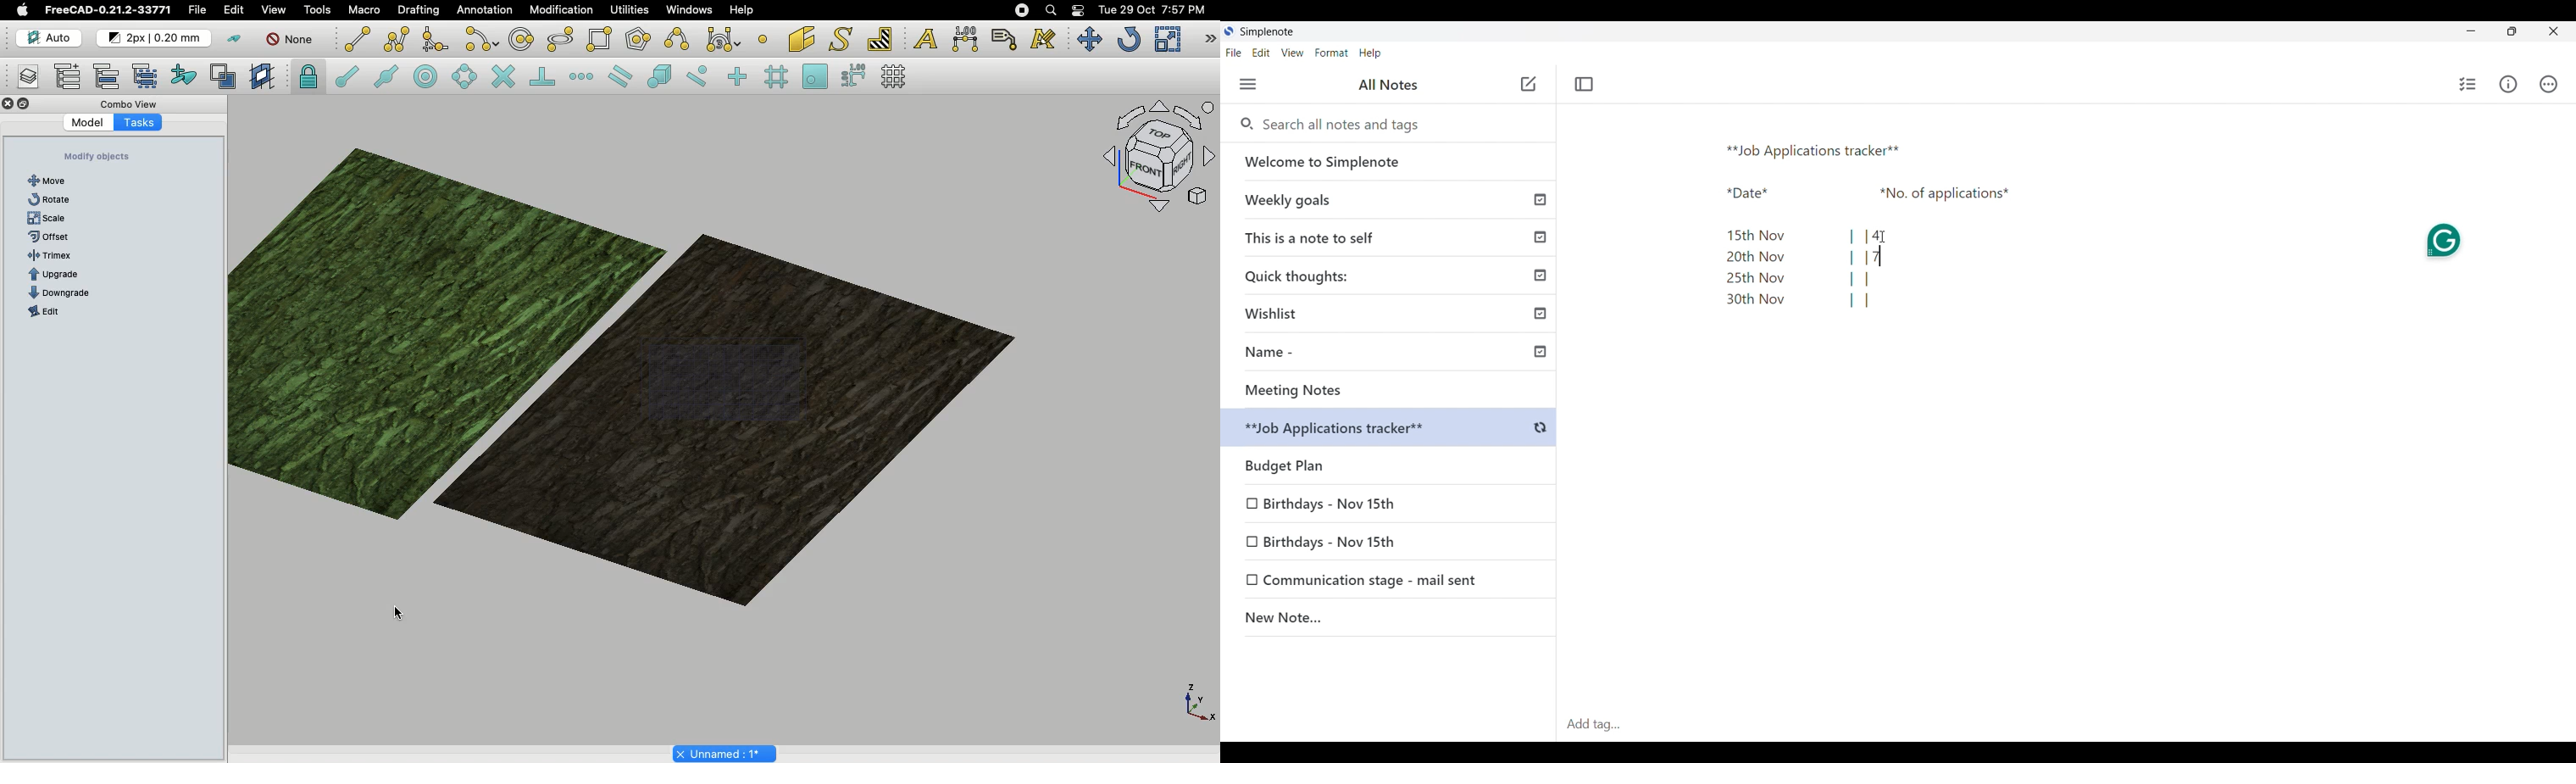  I want to click on Wishlist, so click(1393, 311).